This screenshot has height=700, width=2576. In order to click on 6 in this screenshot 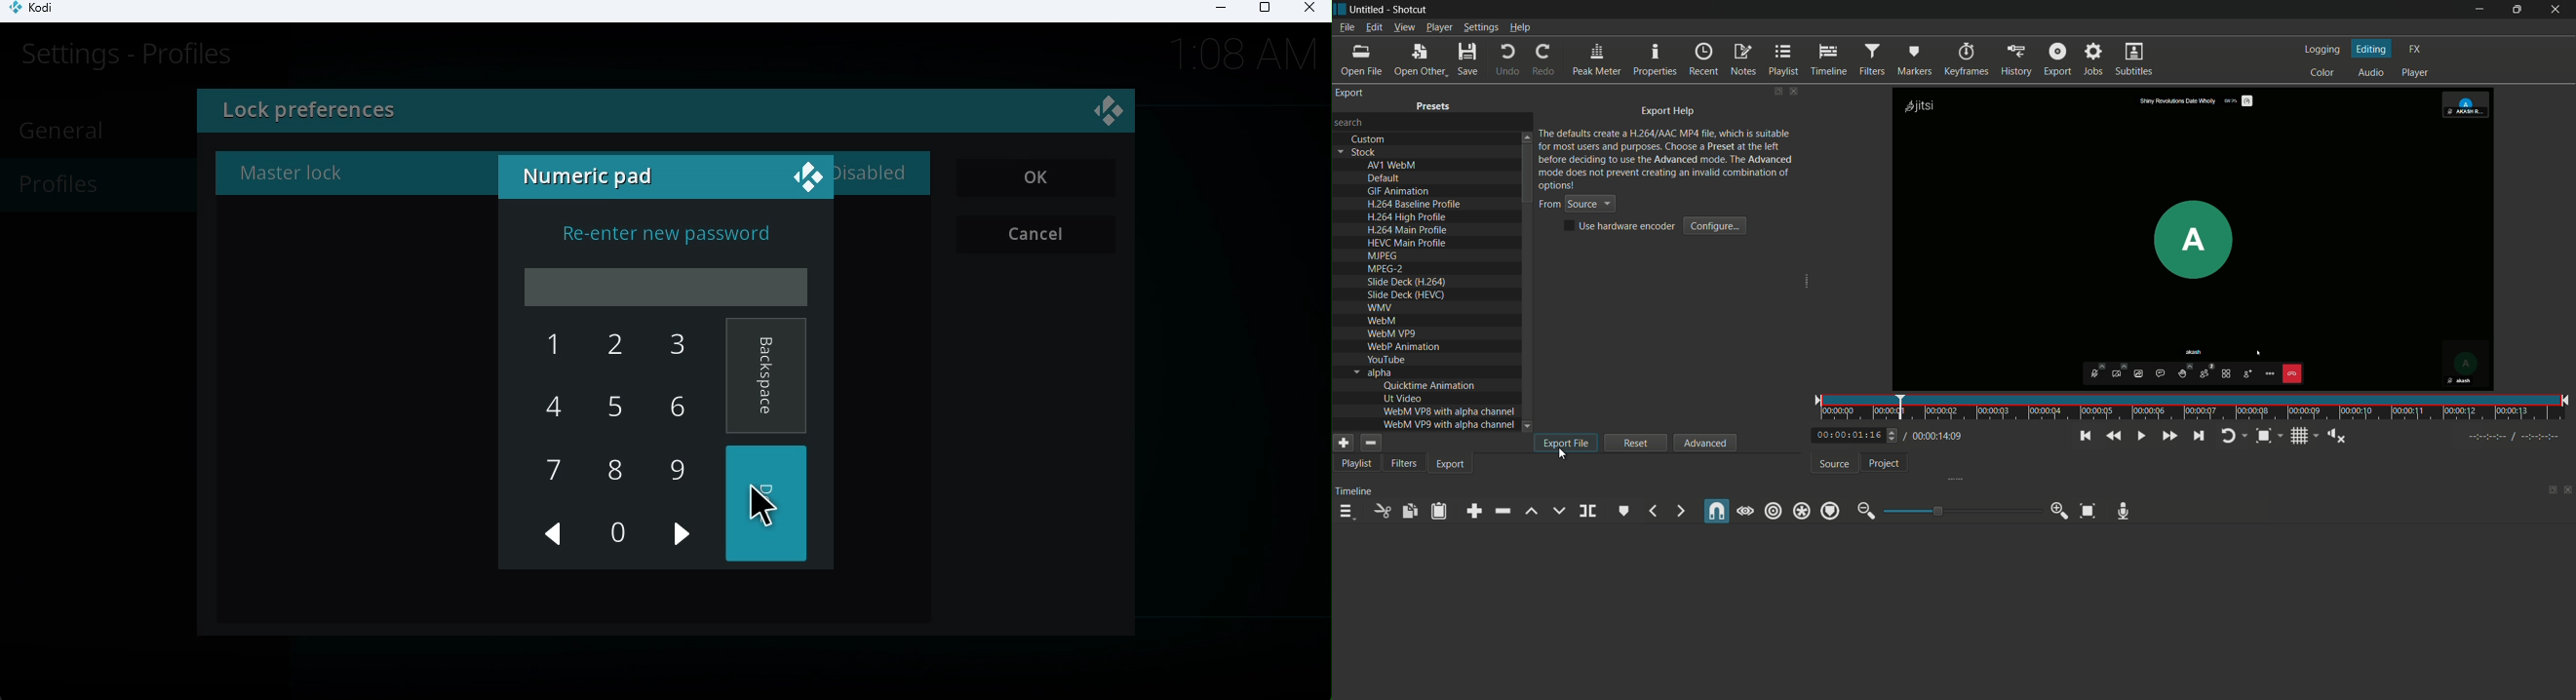, I will do `click(672, 406)`.